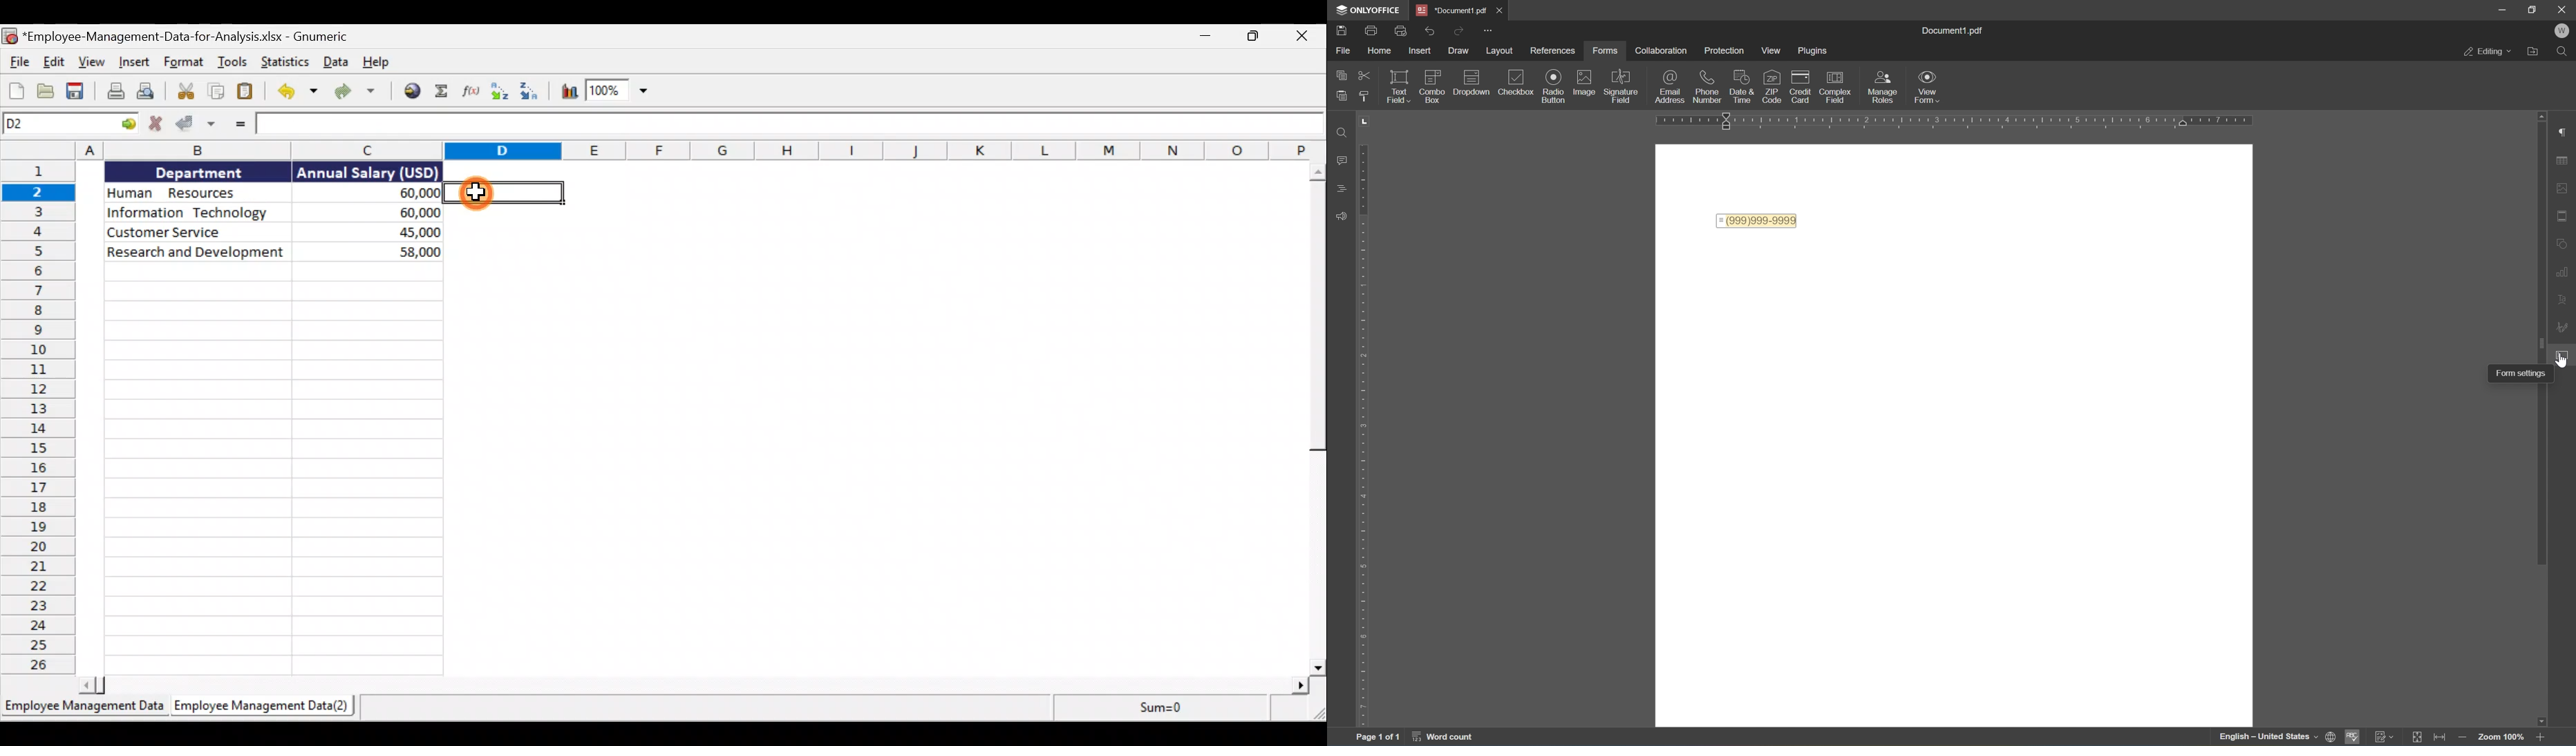 This screenshot has height=756, width=2576. I want to click on document1.pdf, so click(1449, 8).